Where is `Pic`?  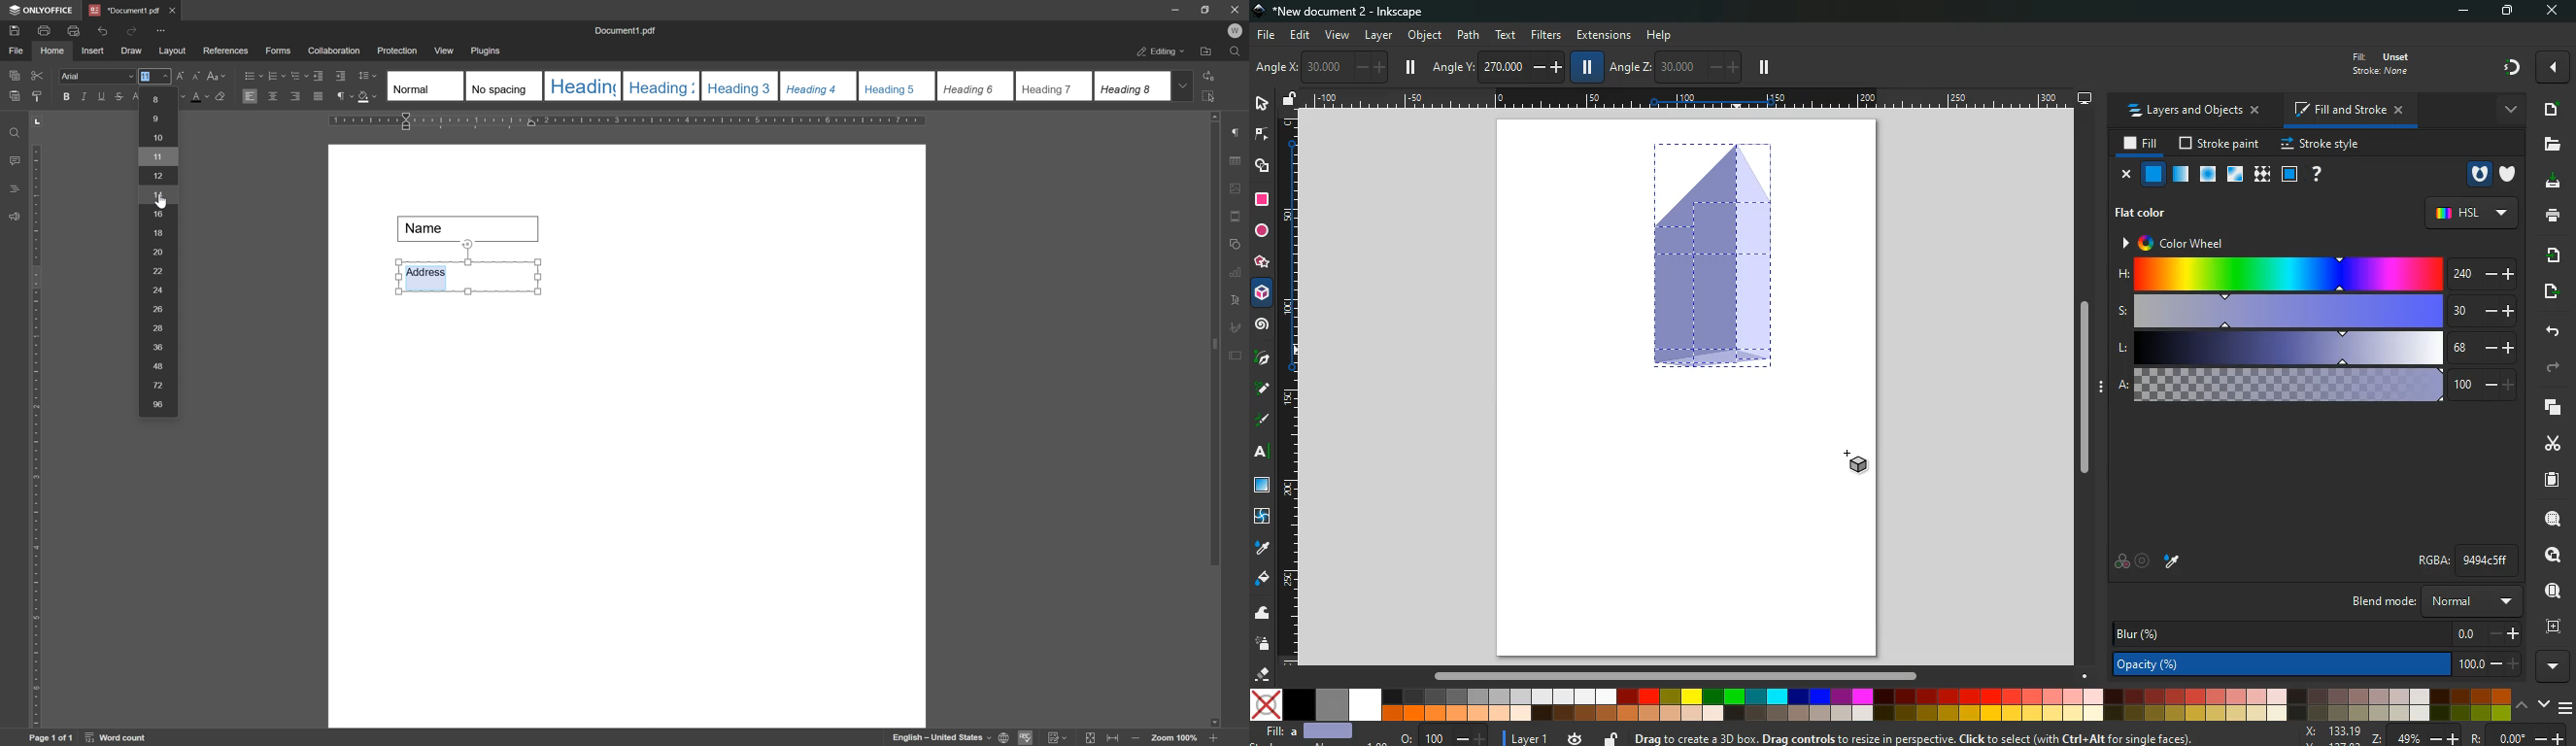
Pic is located at coordinates (1263, 356).